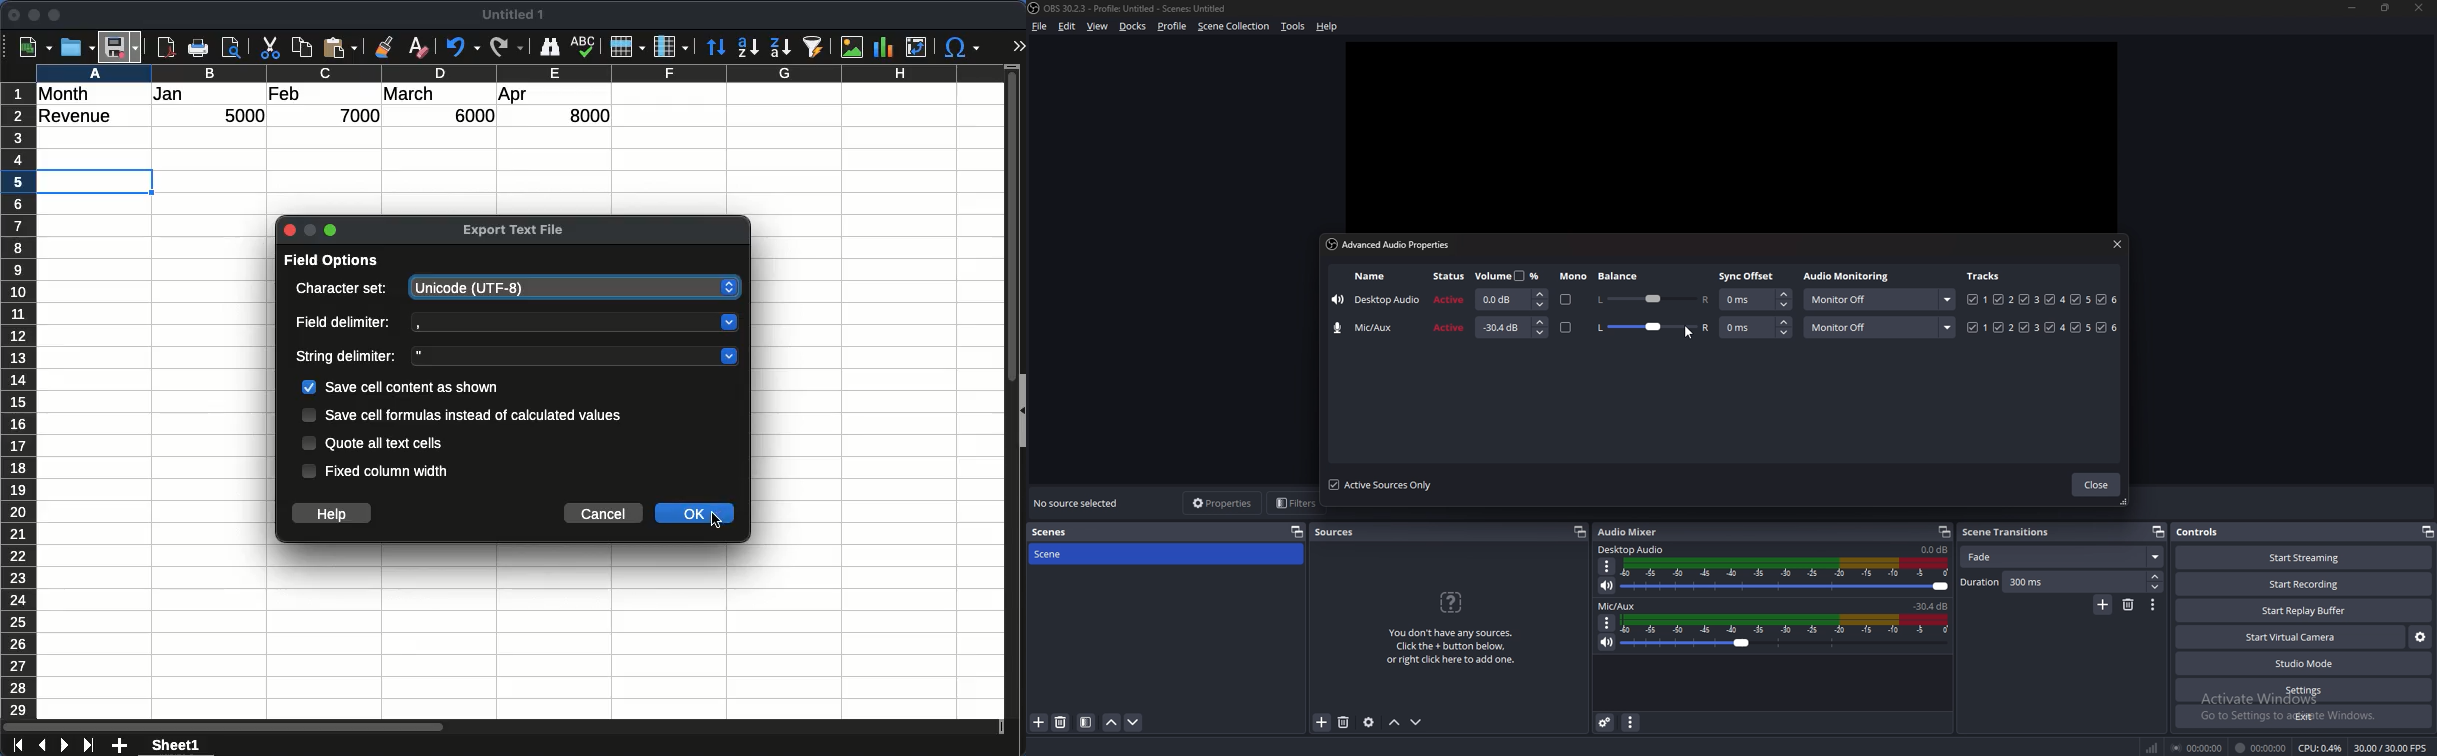  What do you see at coordinates (517, 15) in the screenshot?
I see `Untitled 1` at bounding box center [517, 15].